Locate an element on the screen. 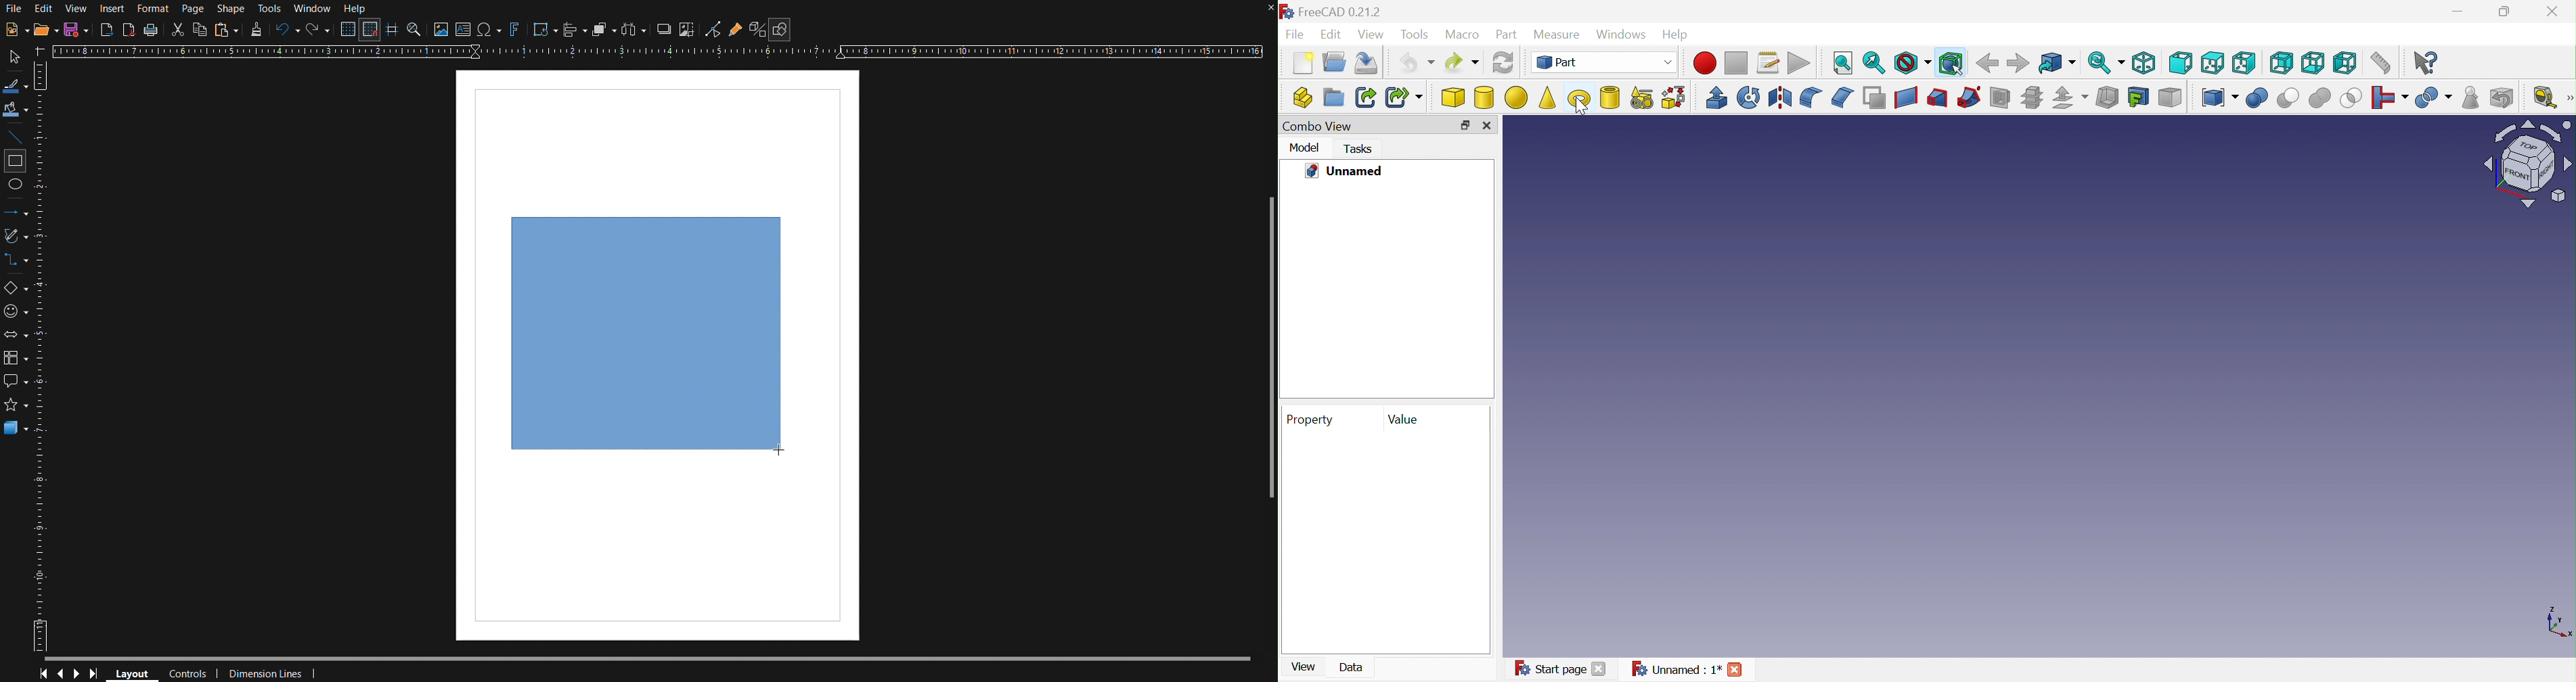  Horizontal Ruler is located at coordinates (656, 50).